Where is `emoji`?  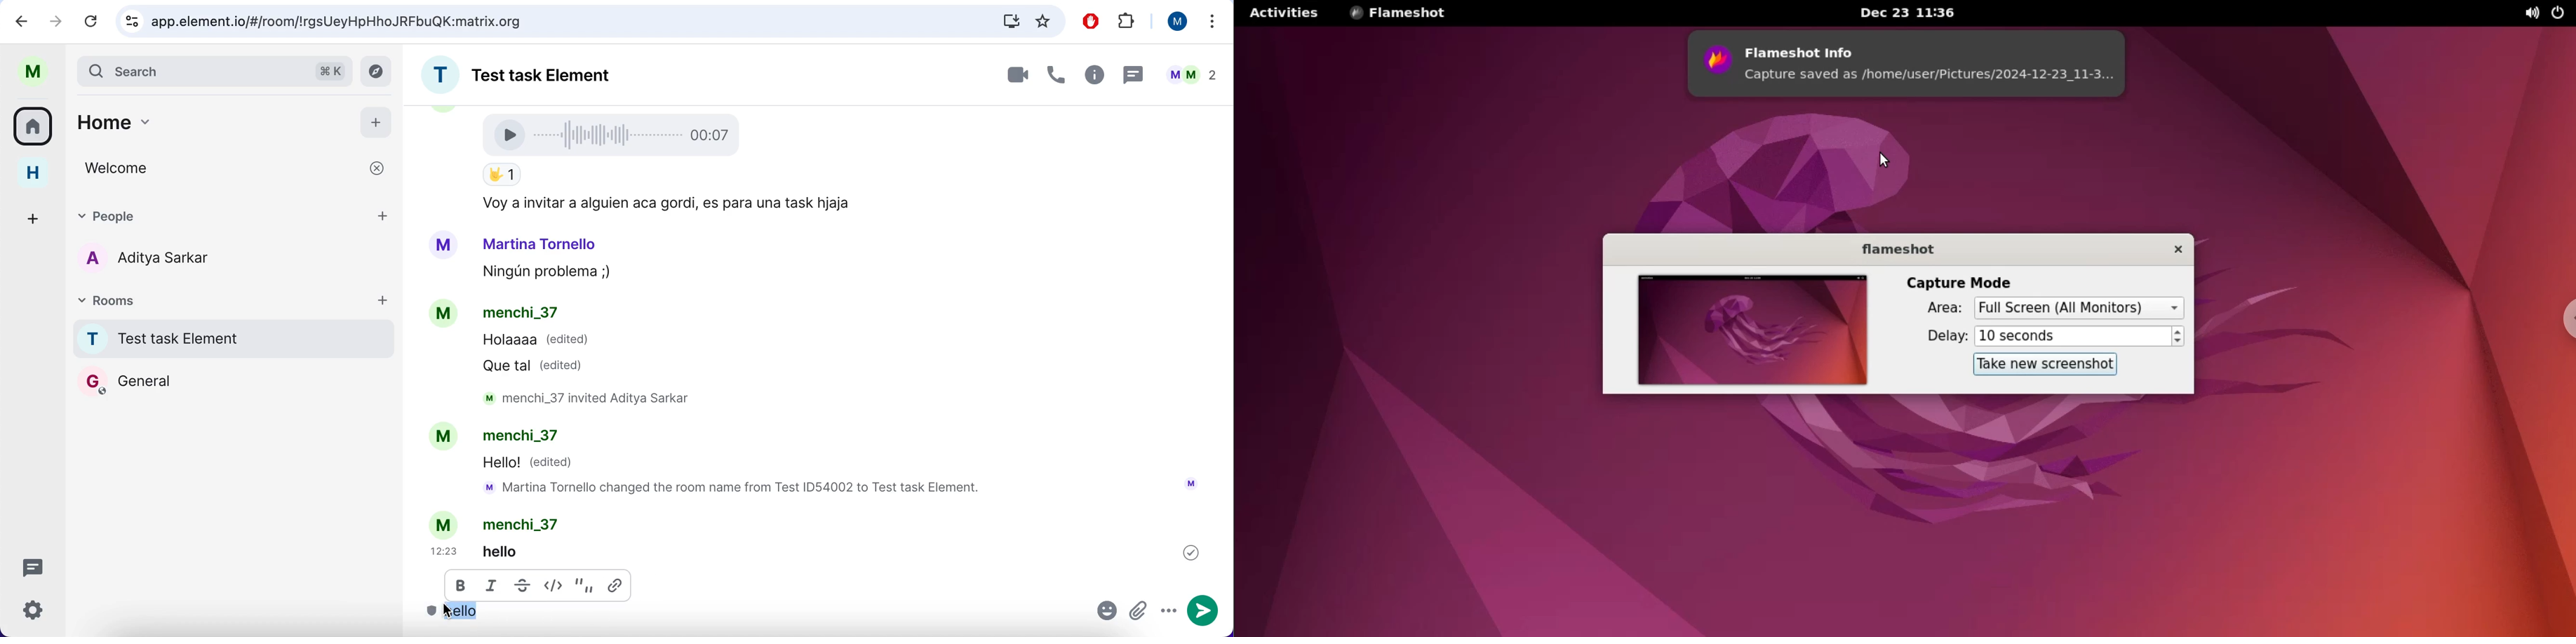 emoji is located at coordinates (1108, 613).